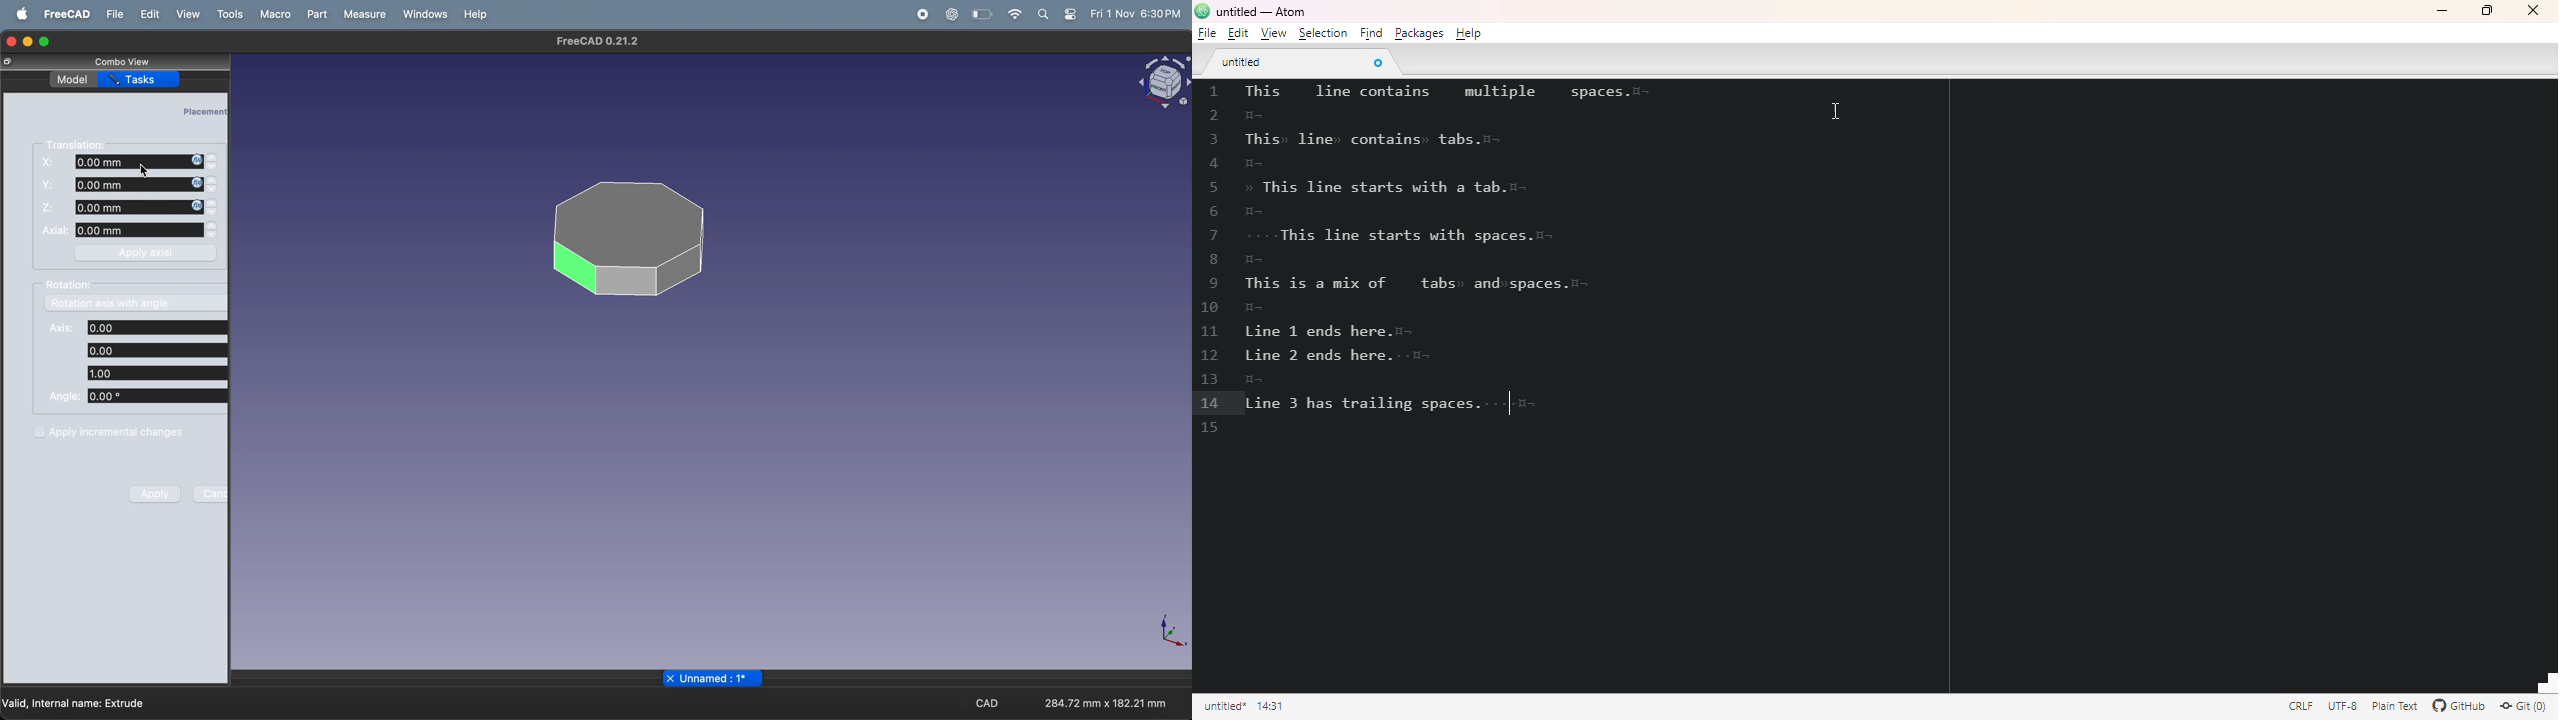  What do you see at coordinates (1510, 402) in the screenshot?
I see `invisible characters` at bounding box center [1510, 402].